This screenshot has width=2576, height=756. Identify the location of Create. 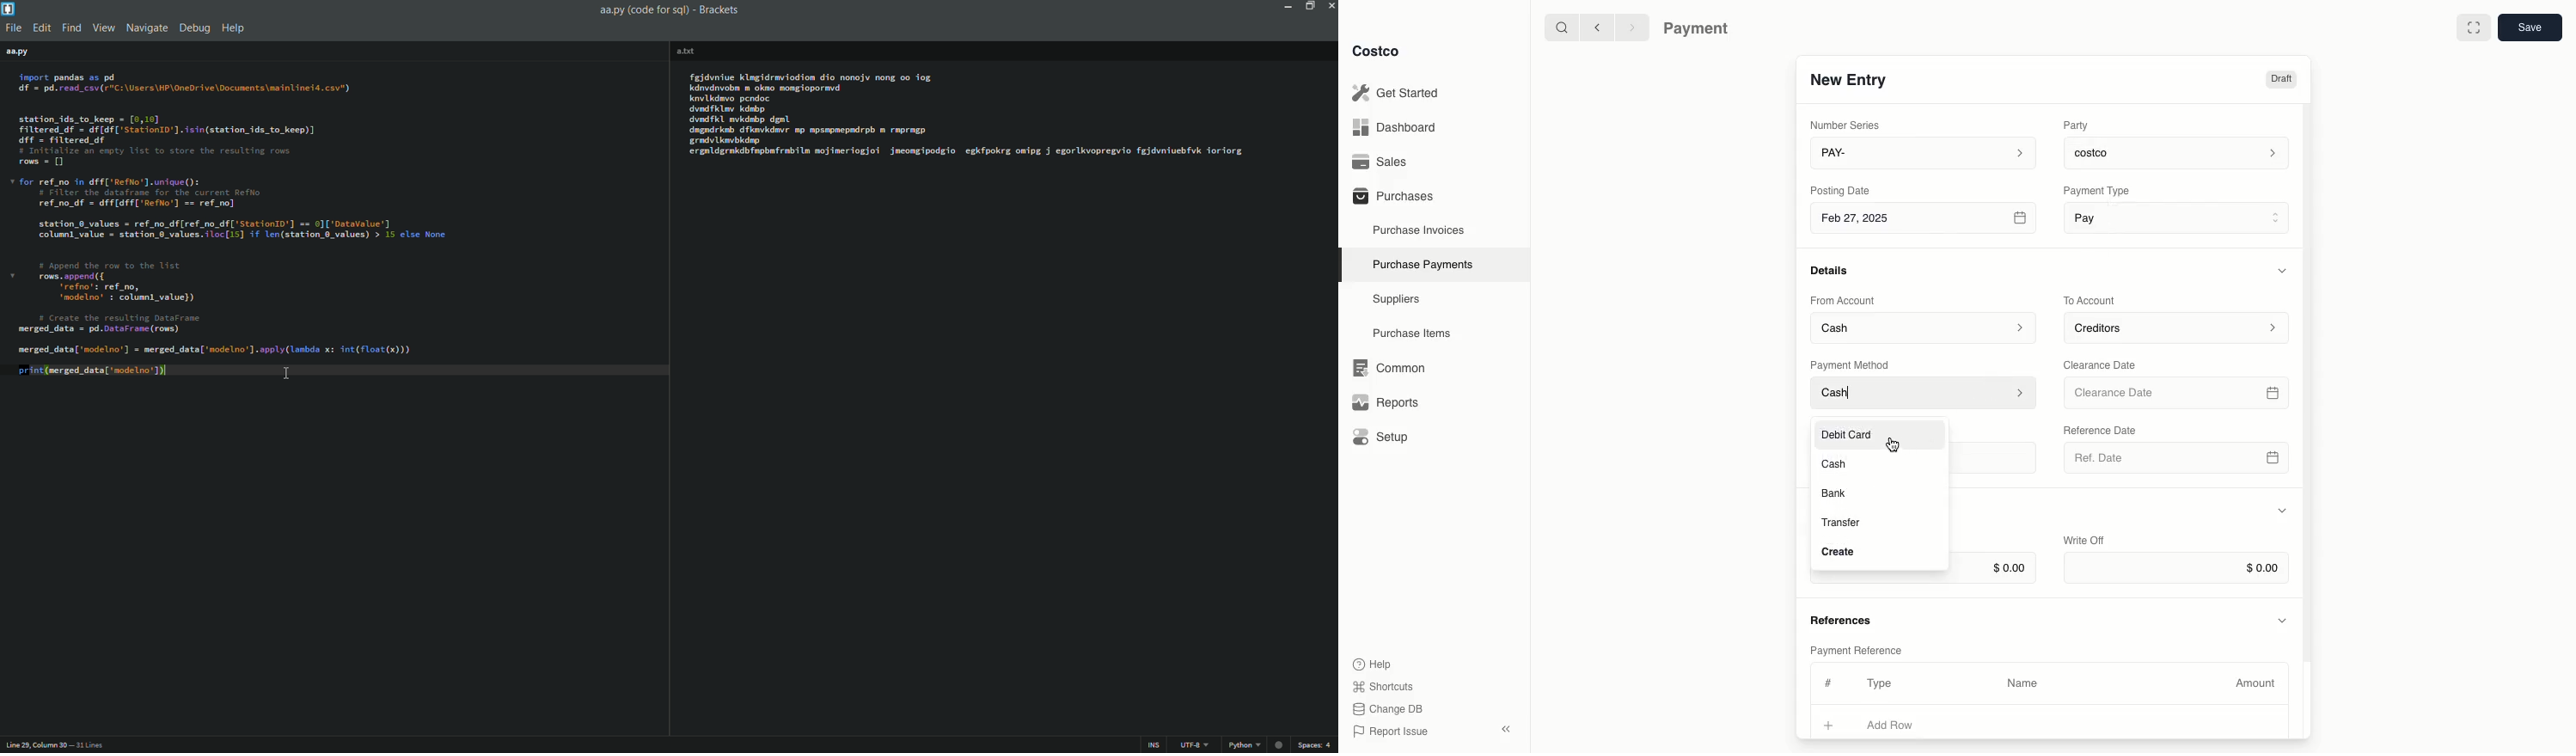
(1839, 553).